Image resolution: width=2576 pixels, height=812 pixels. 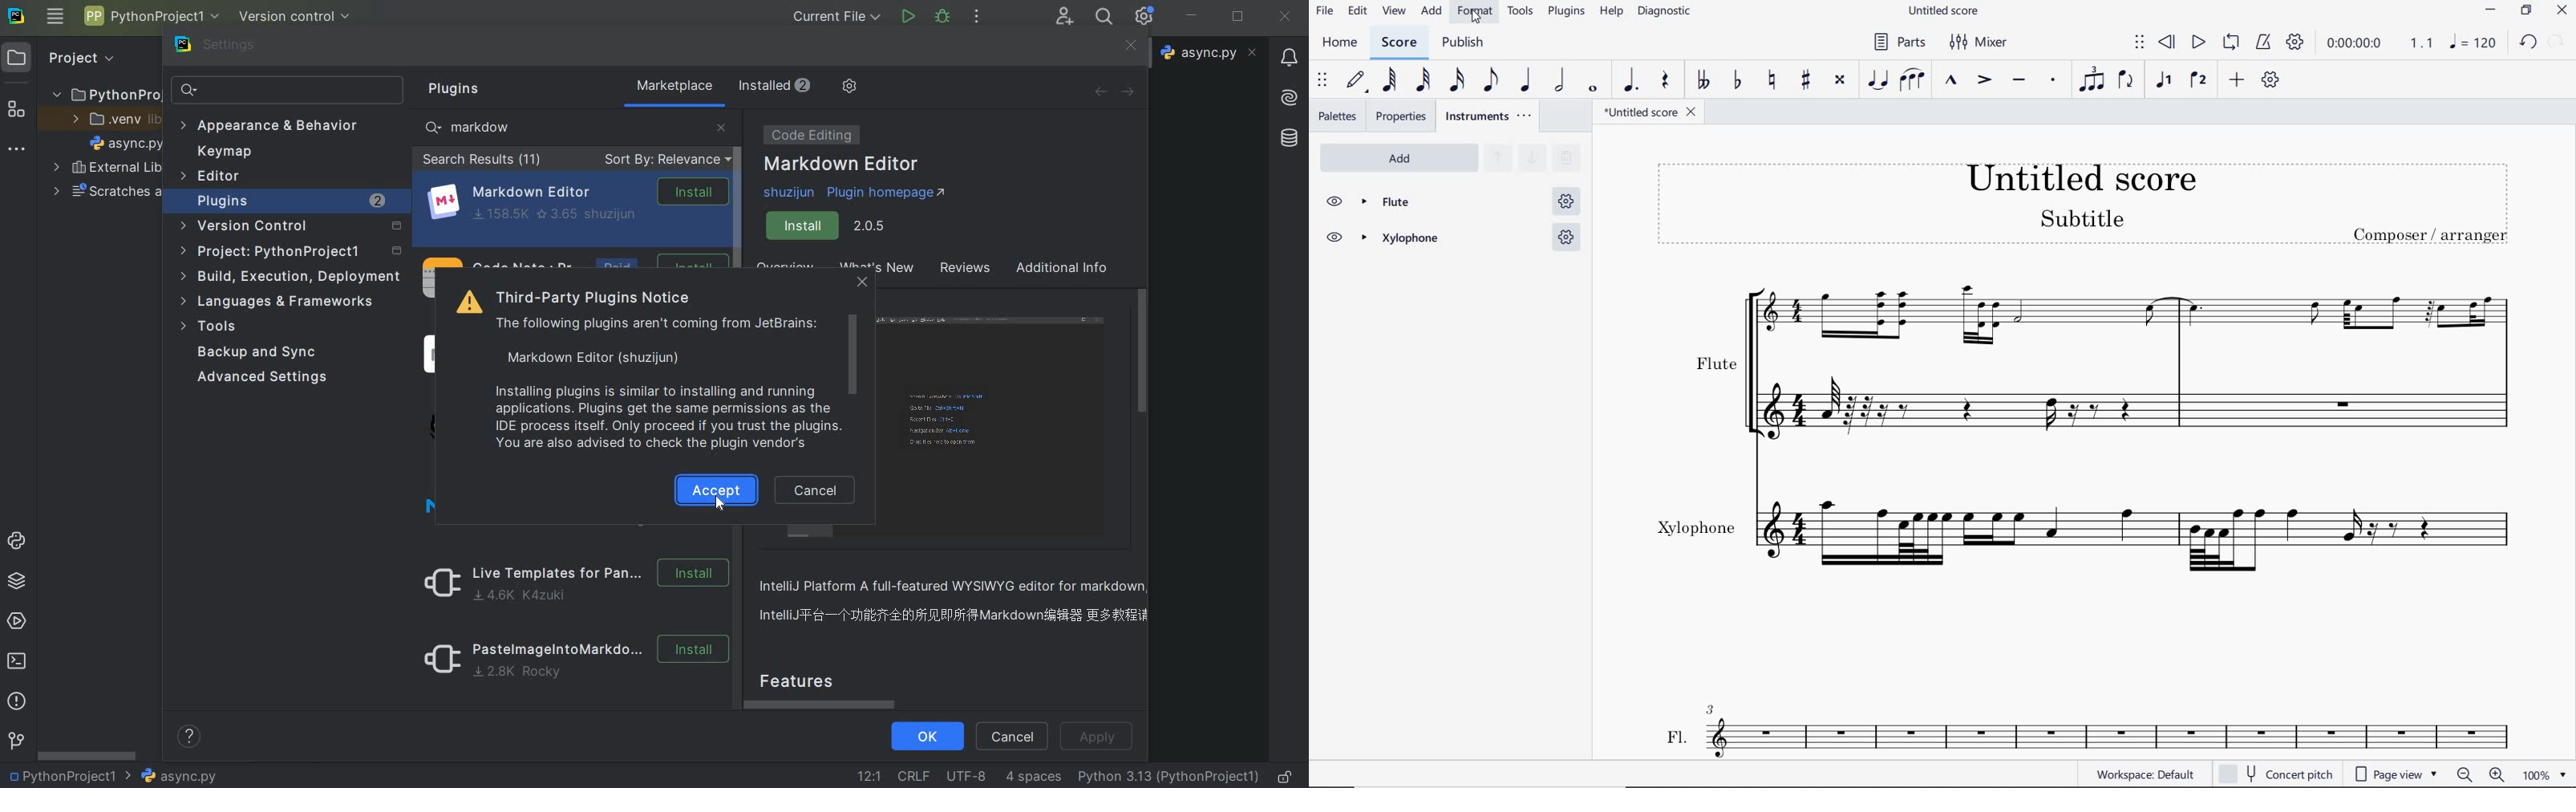 What do you see at coordinates (2197, 43) in the screenshot?
I see `PLAY` at bounding box center [2197, 43].